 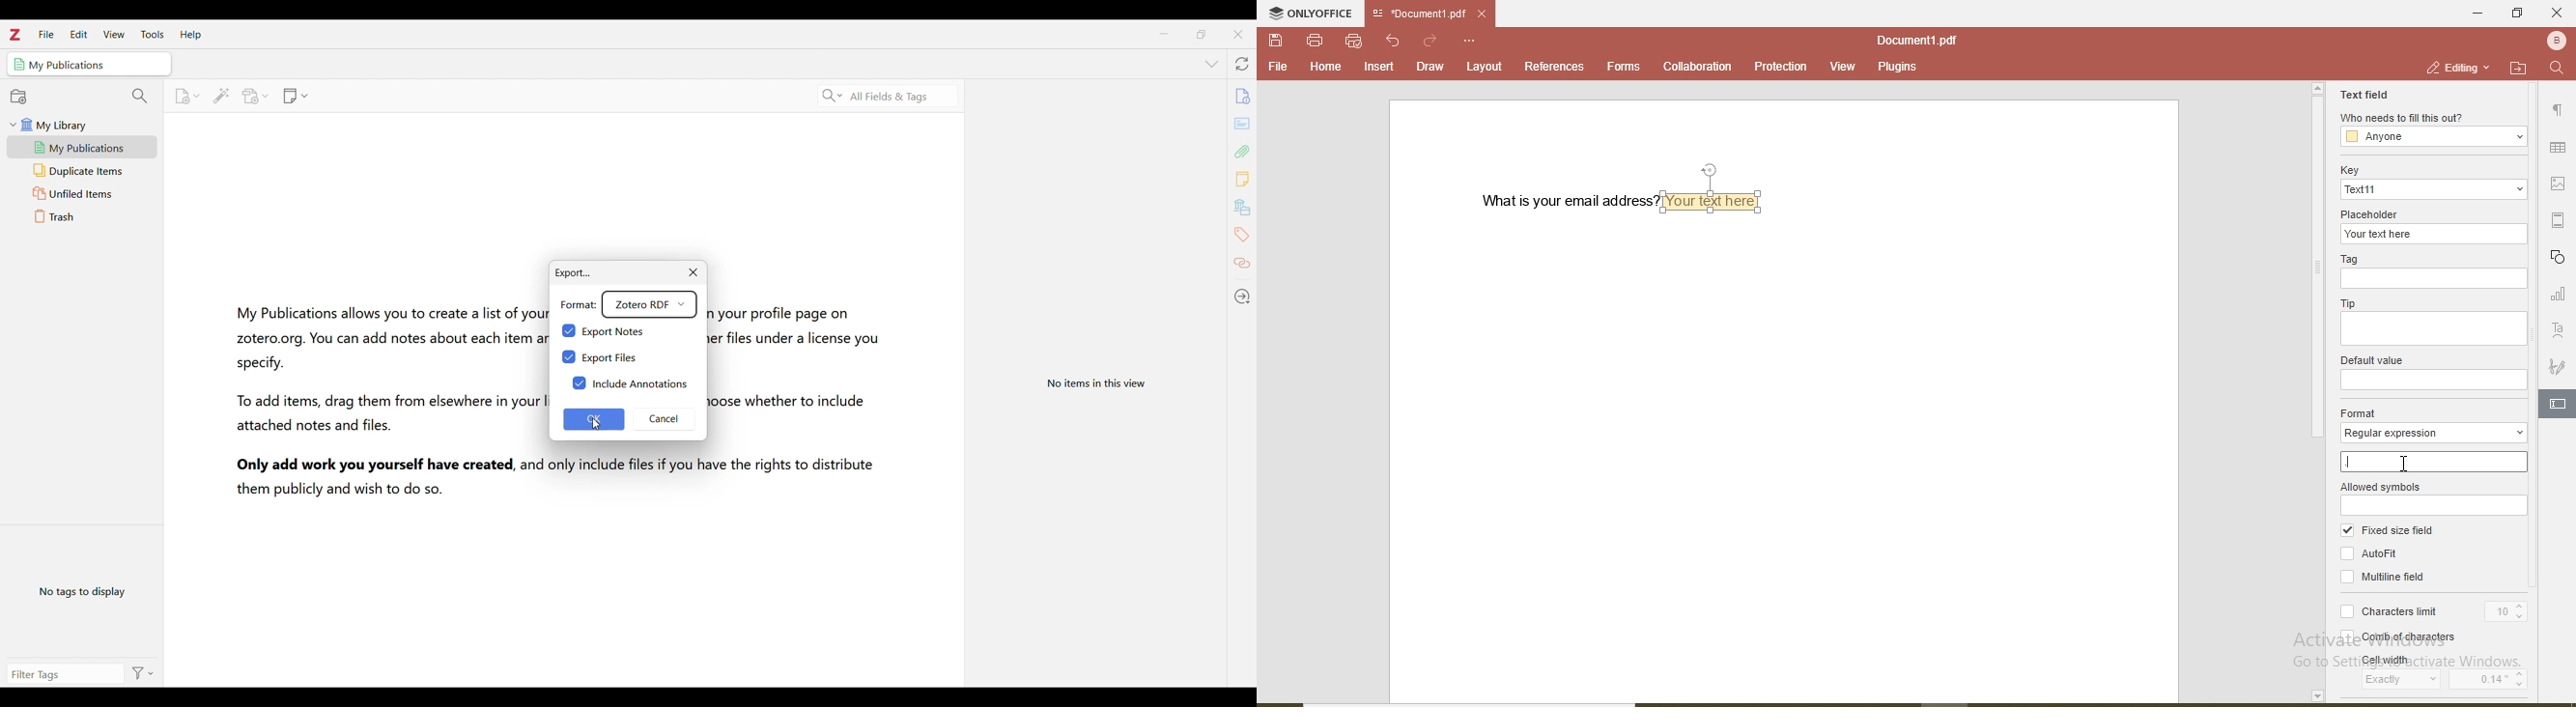 I want to click on margin, so click(x=2562, y=220).